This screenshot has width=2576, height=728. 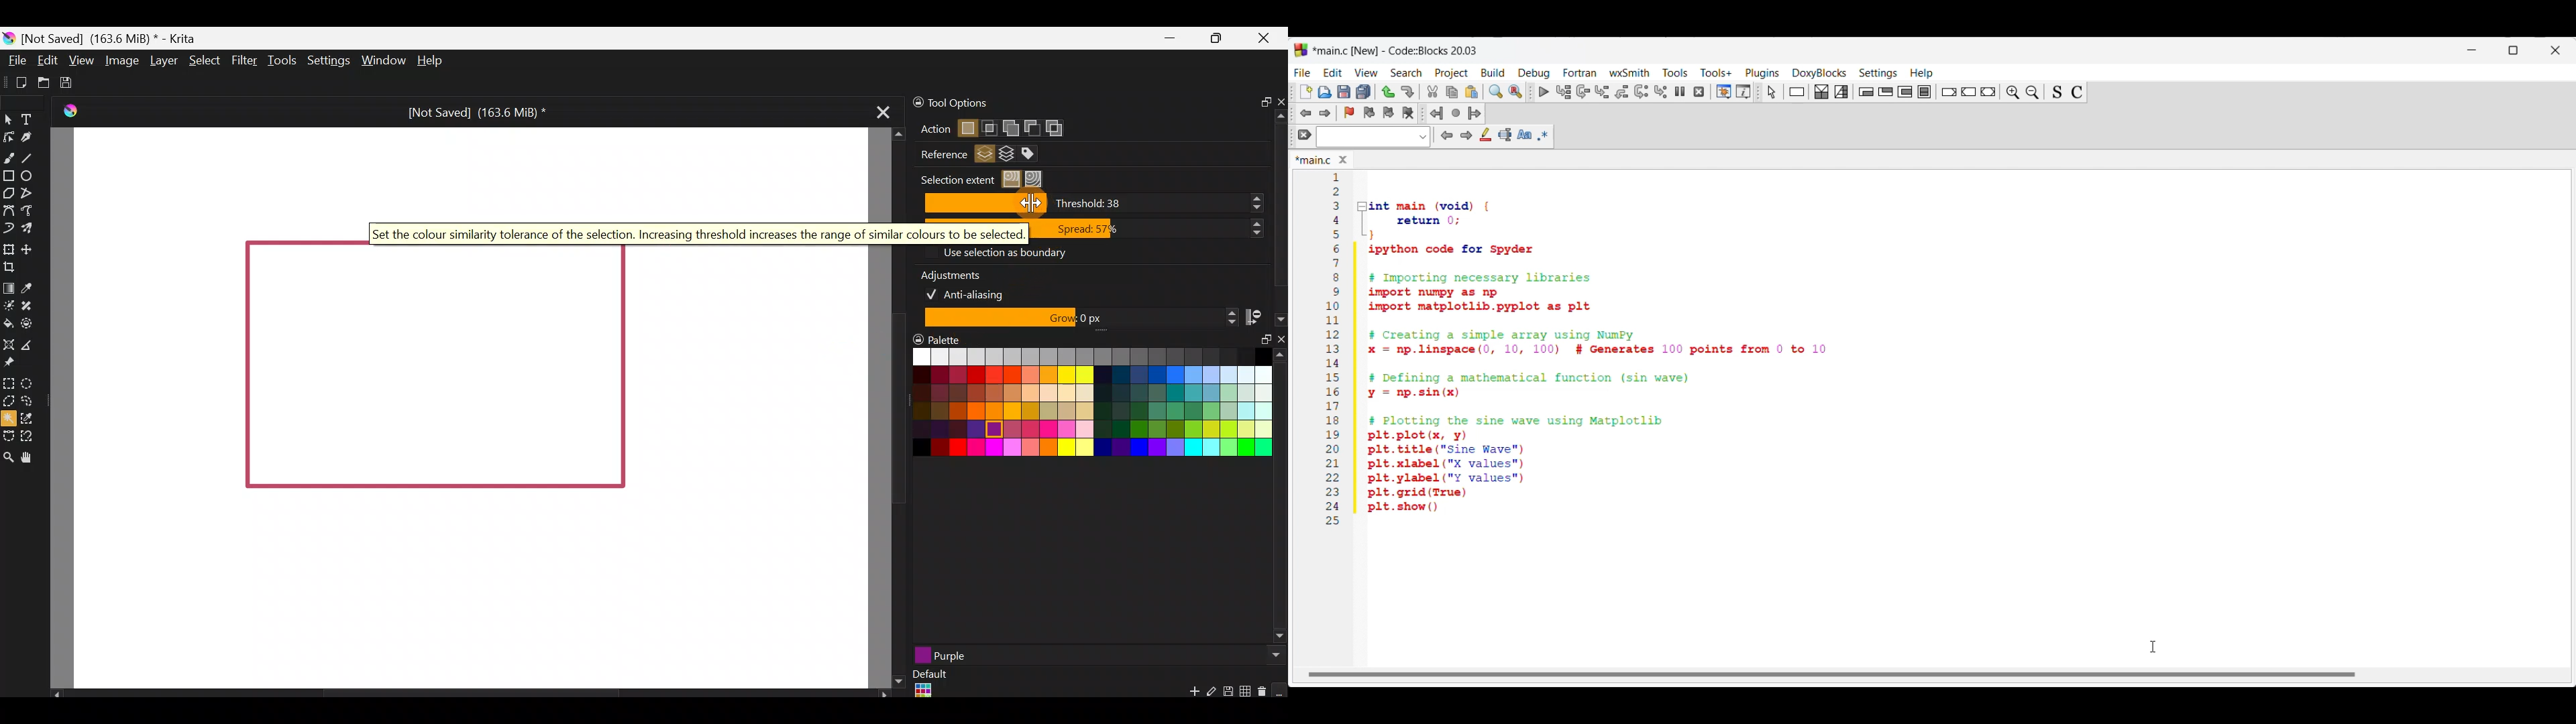 I want to click on Measure the distance between two points, so click(x=35, y=345).